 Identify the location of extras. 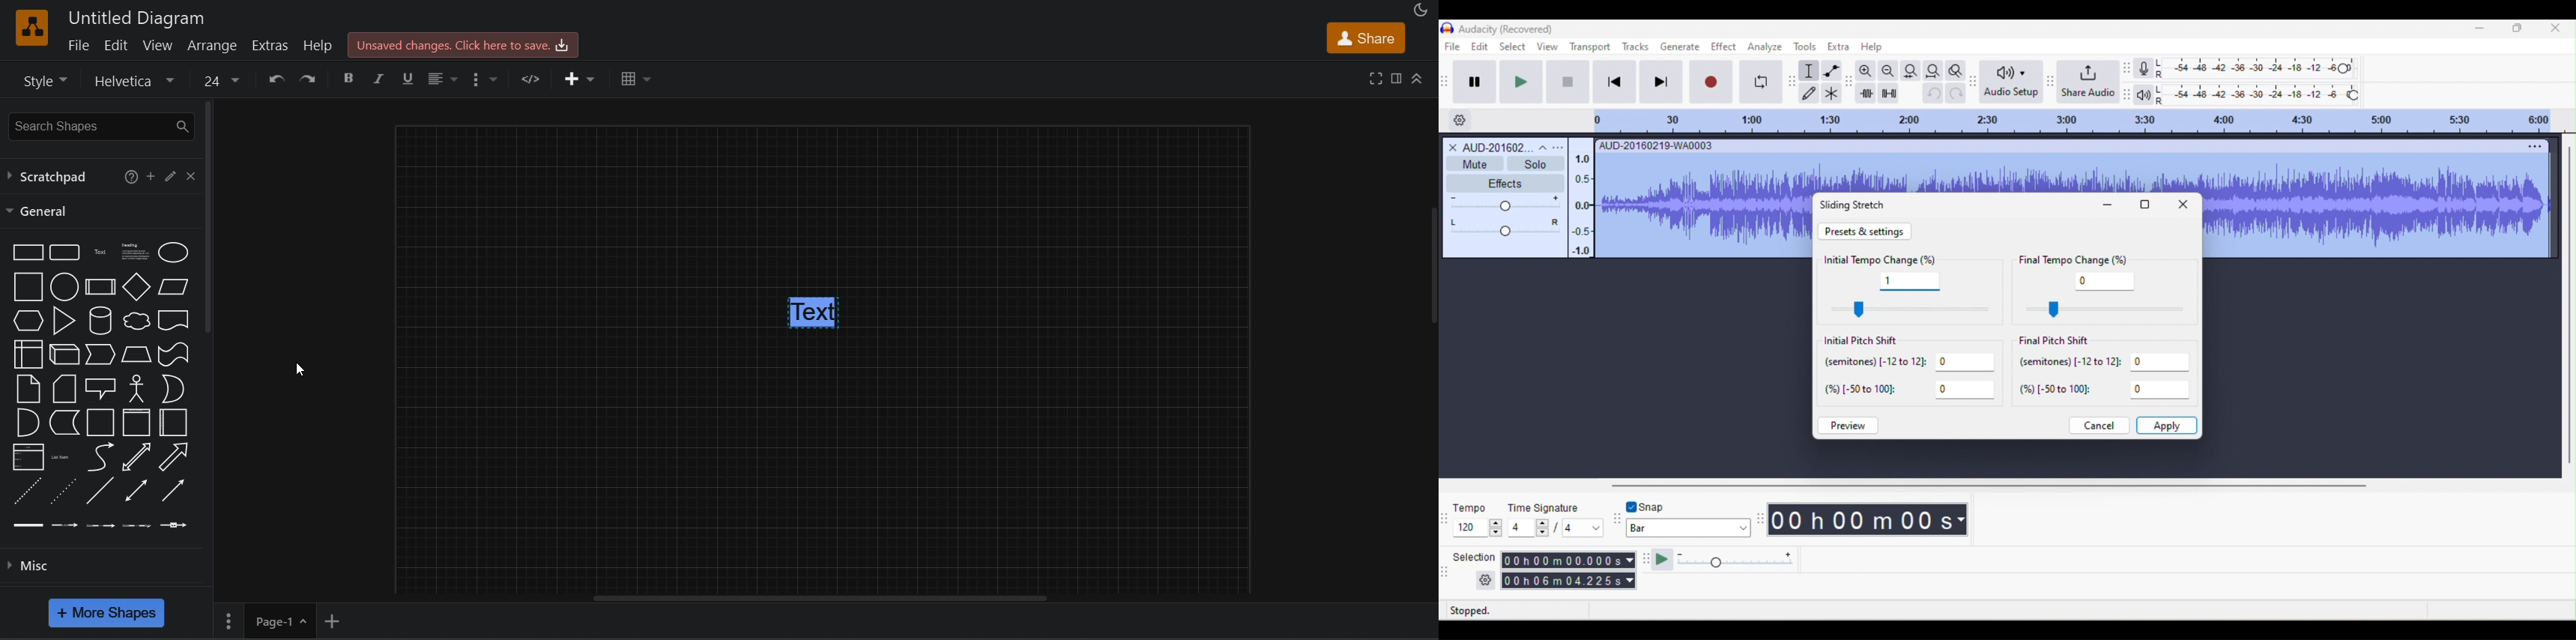
(271, 46).